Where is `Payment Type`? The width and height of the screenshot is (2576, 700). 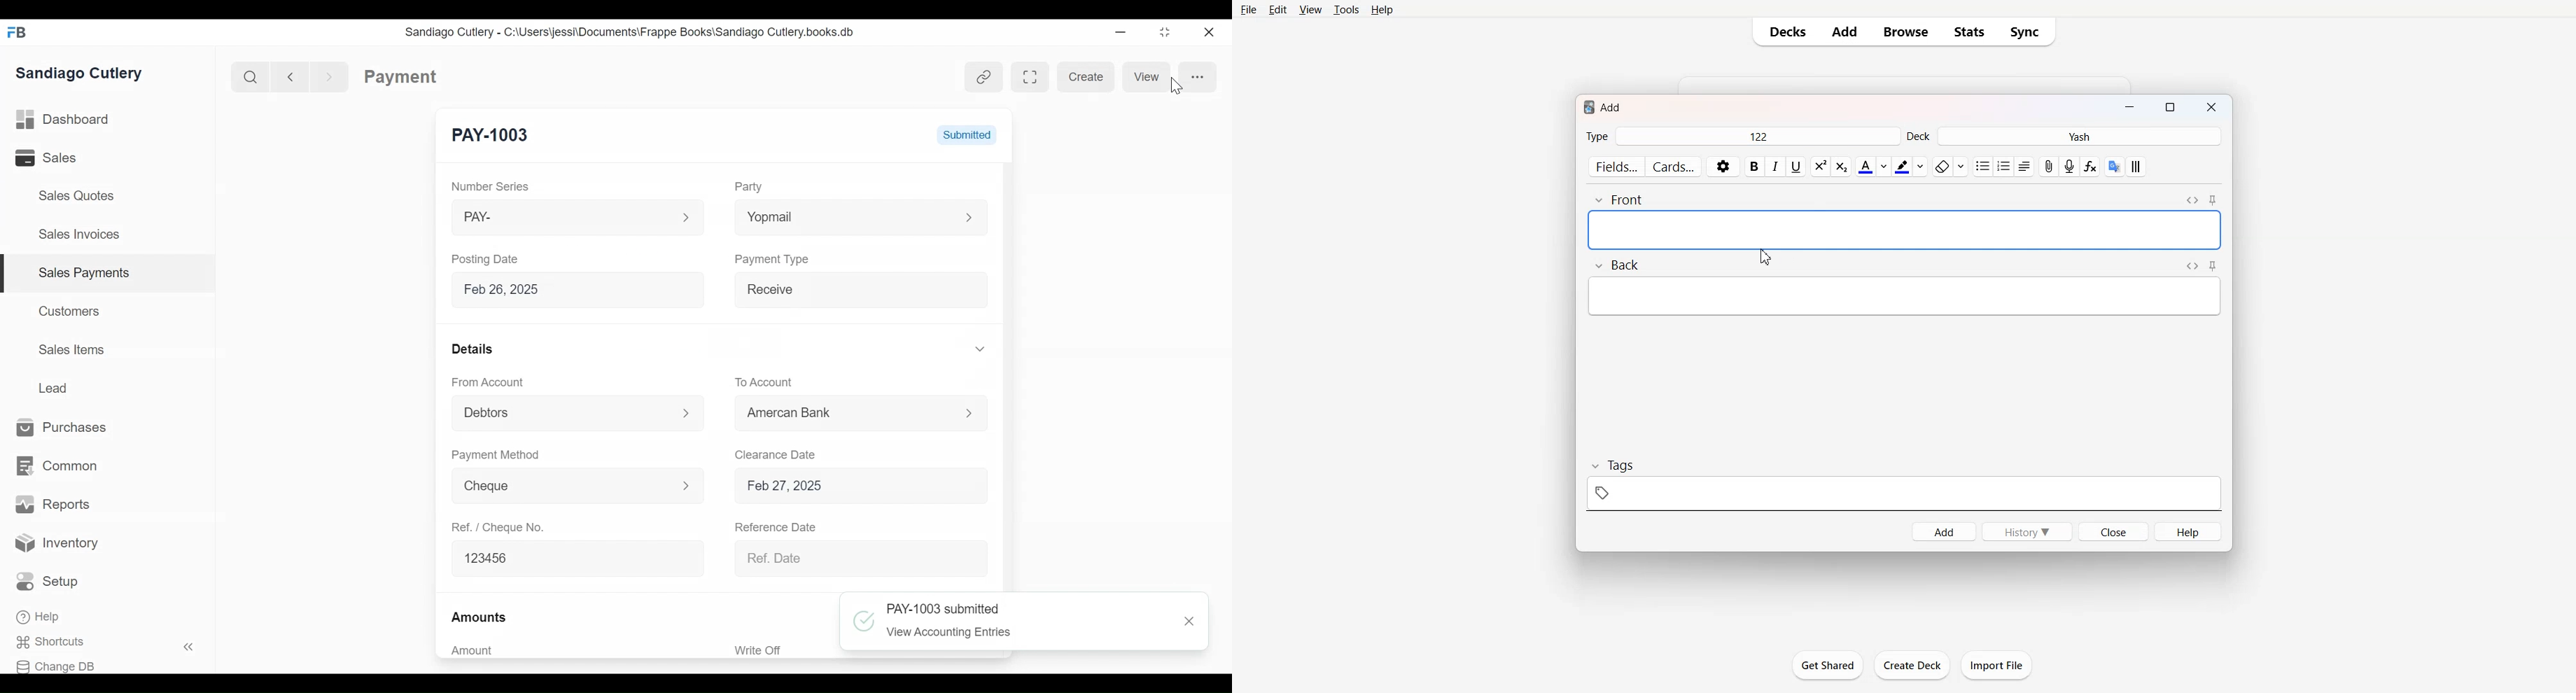
Payment Type is located at coordinates (771, 259).